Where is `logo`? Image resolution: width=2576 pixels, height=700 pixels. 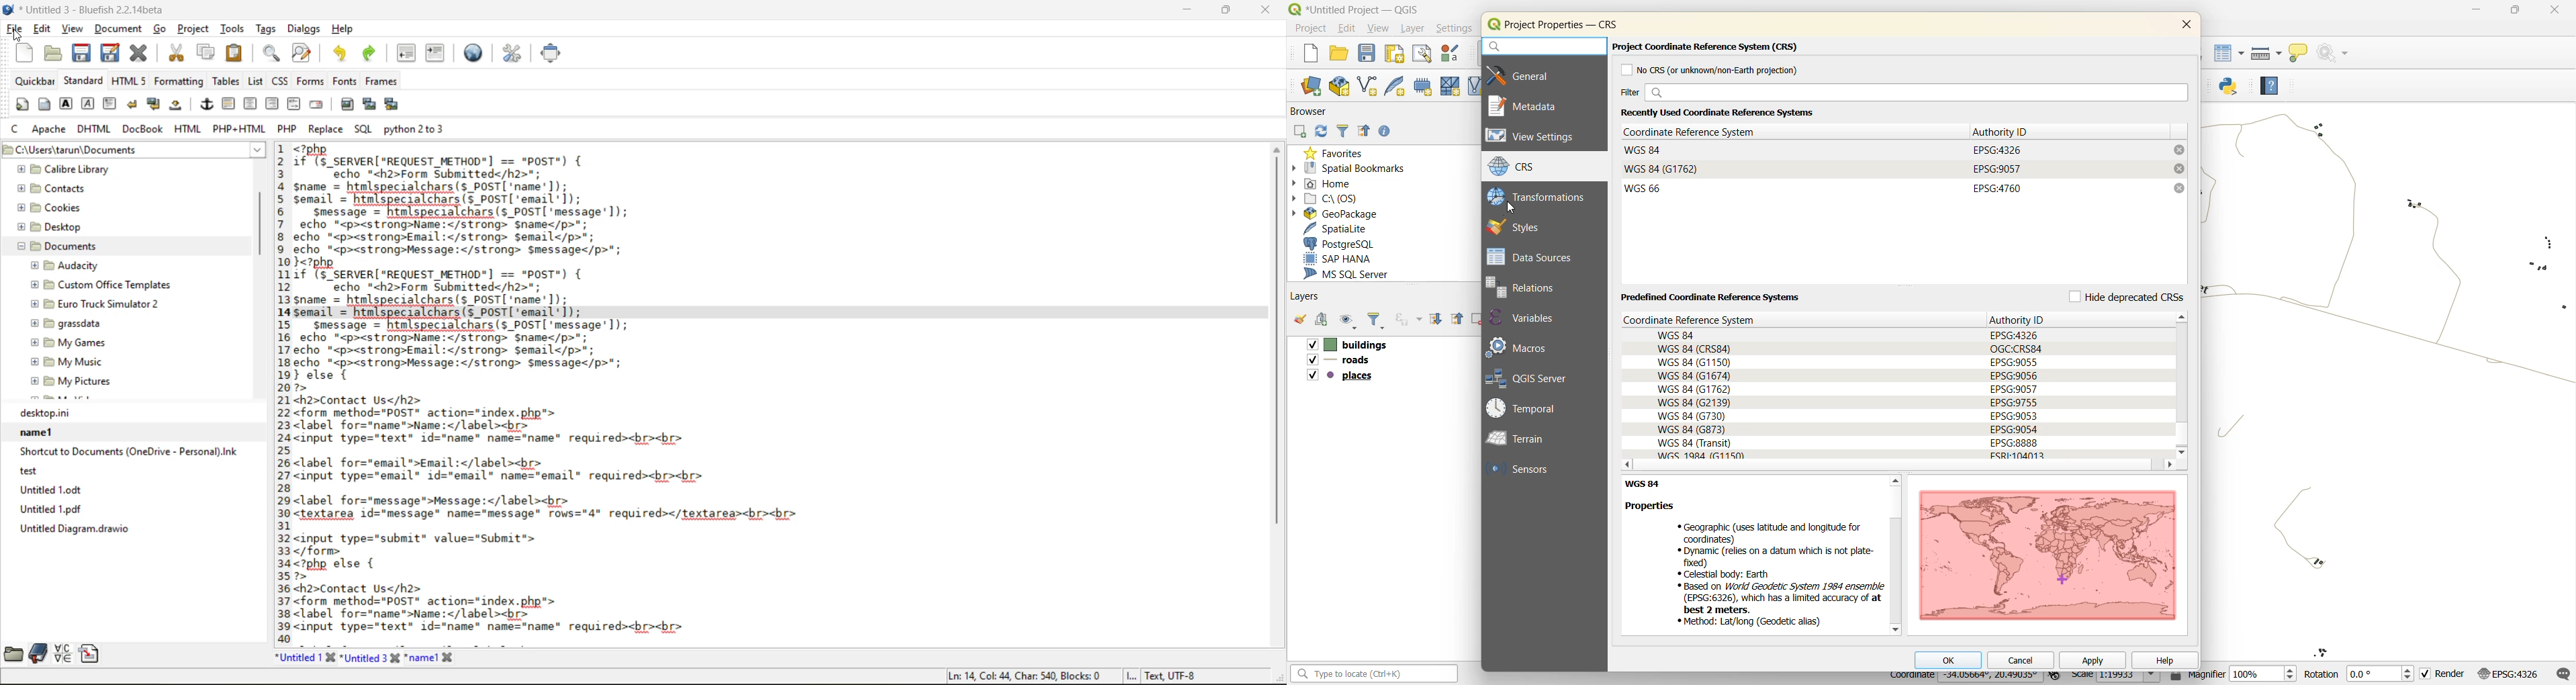 logo is located at coordinates (1295, 9).